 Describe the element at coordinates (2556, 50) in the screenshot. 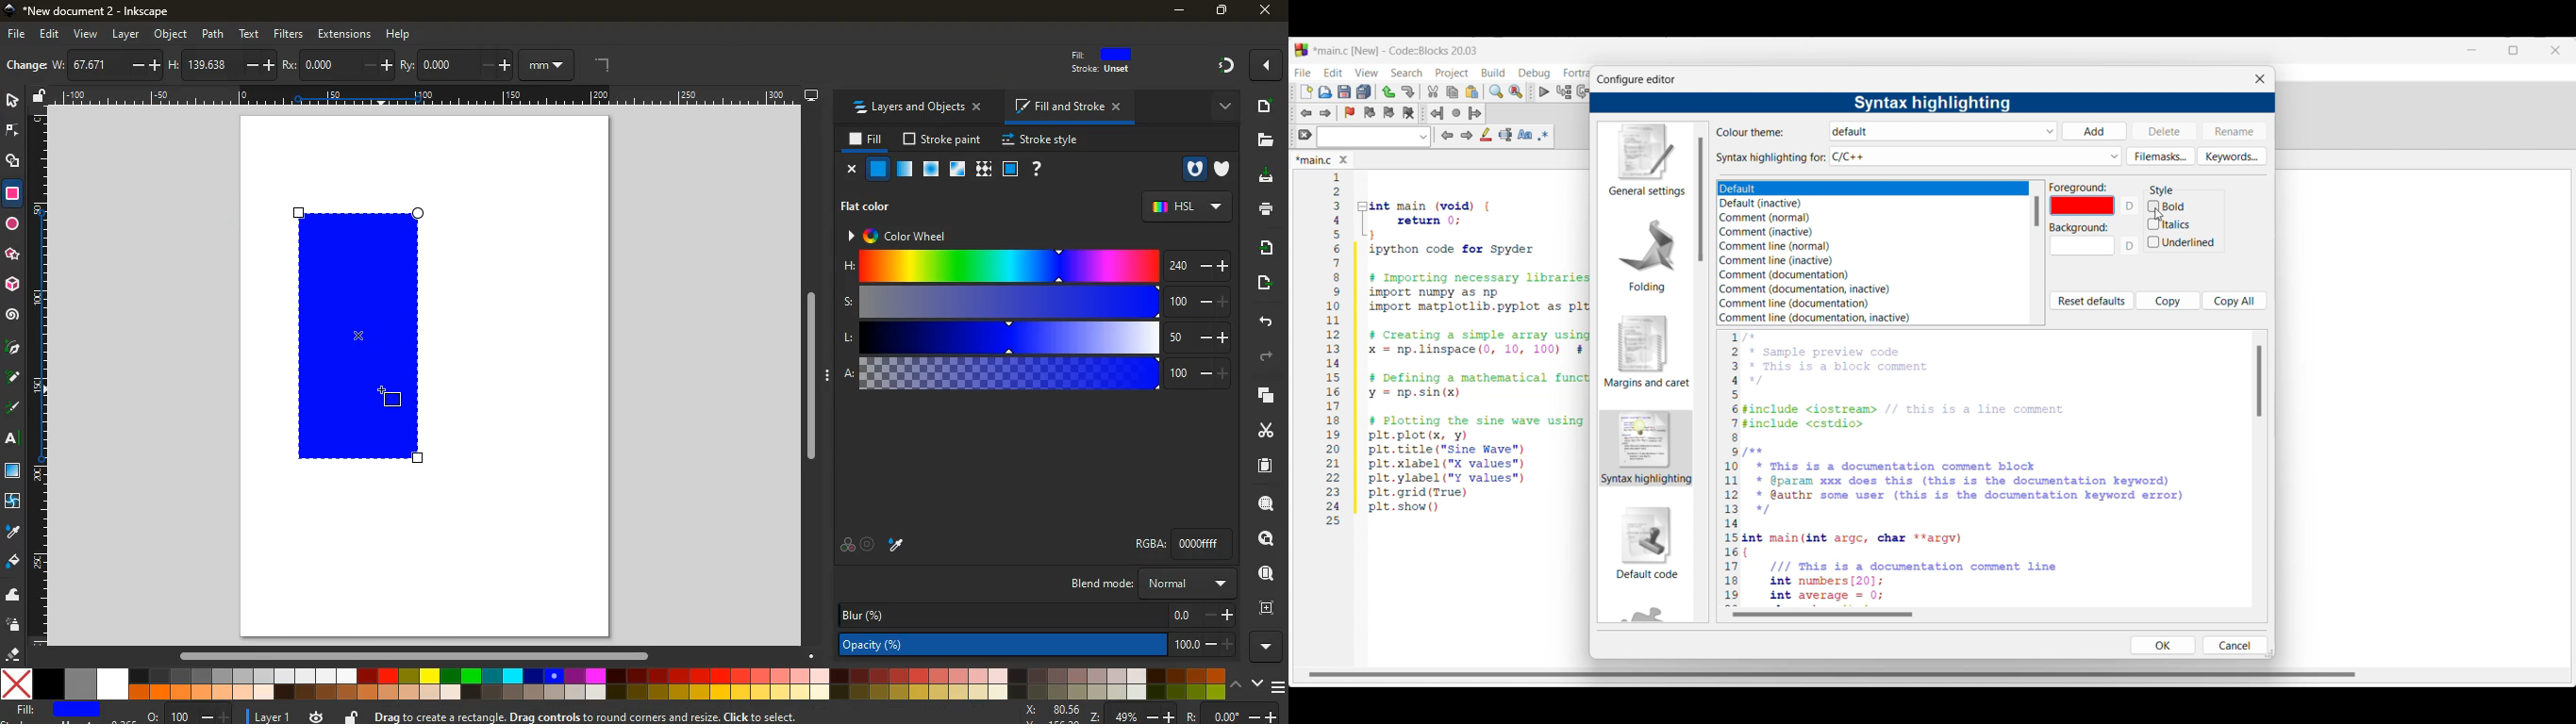

I see `Close interface` at that location.